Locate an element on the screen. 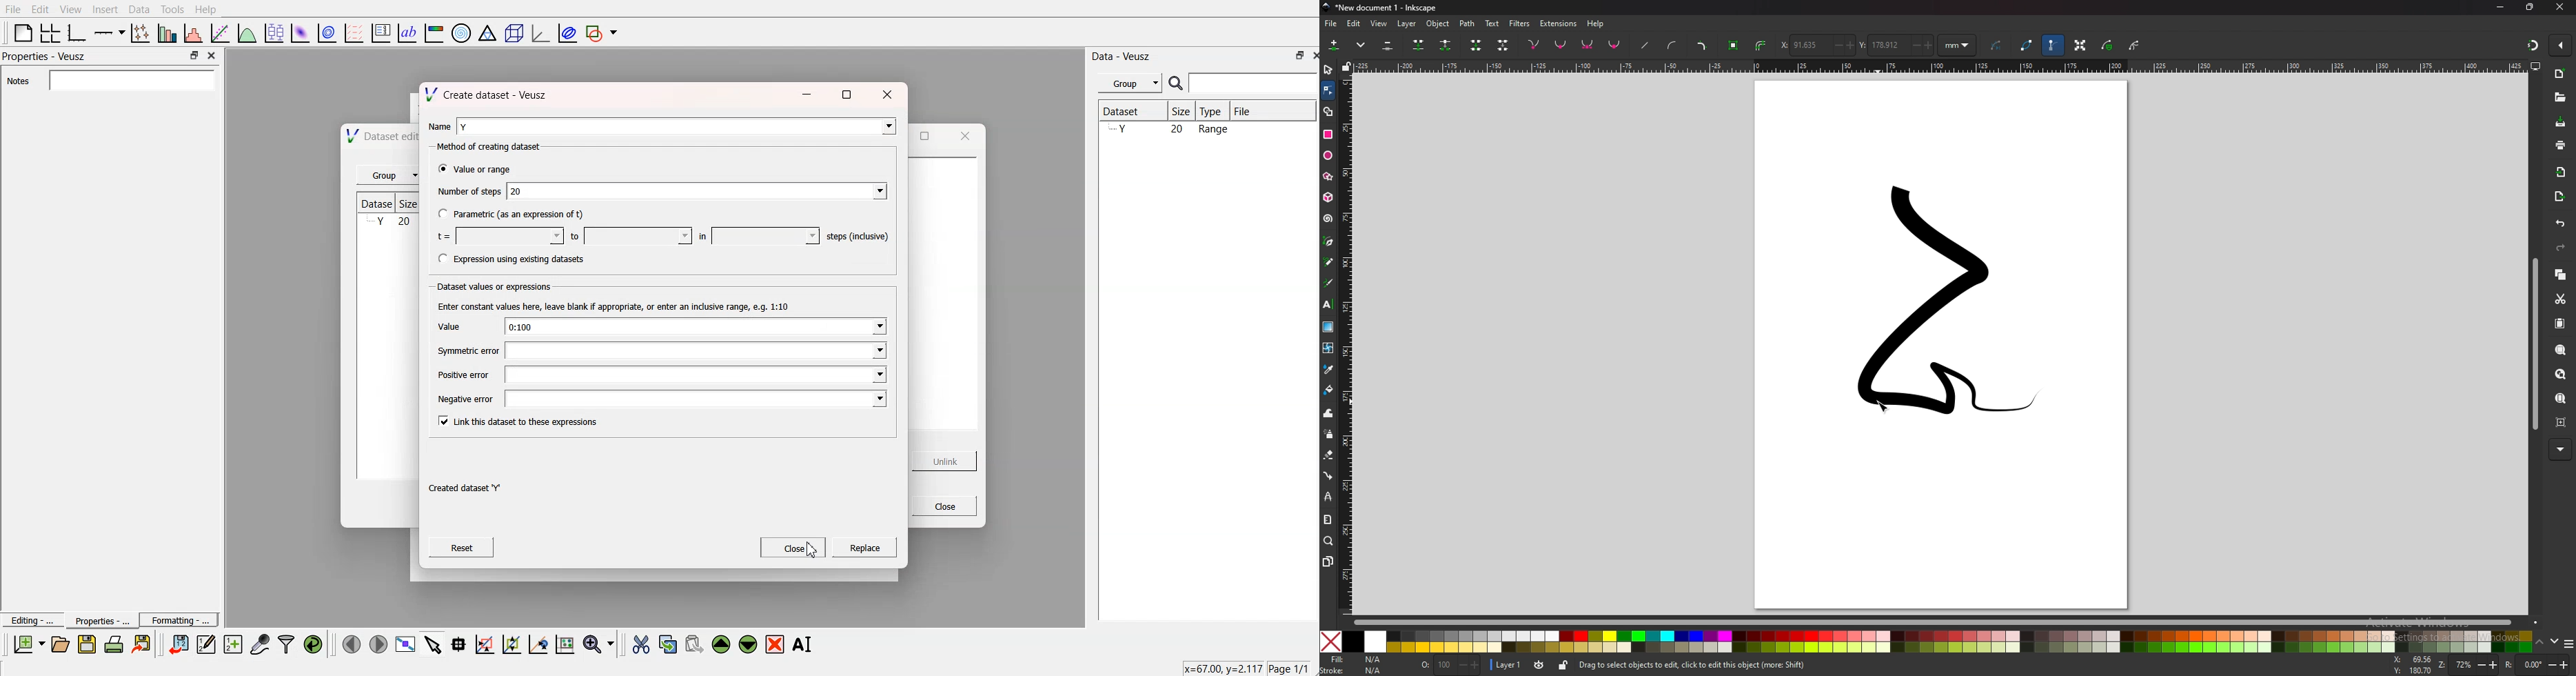 This screenshot has width=2576, height=700. maximize is located at coordinates (848, 94).